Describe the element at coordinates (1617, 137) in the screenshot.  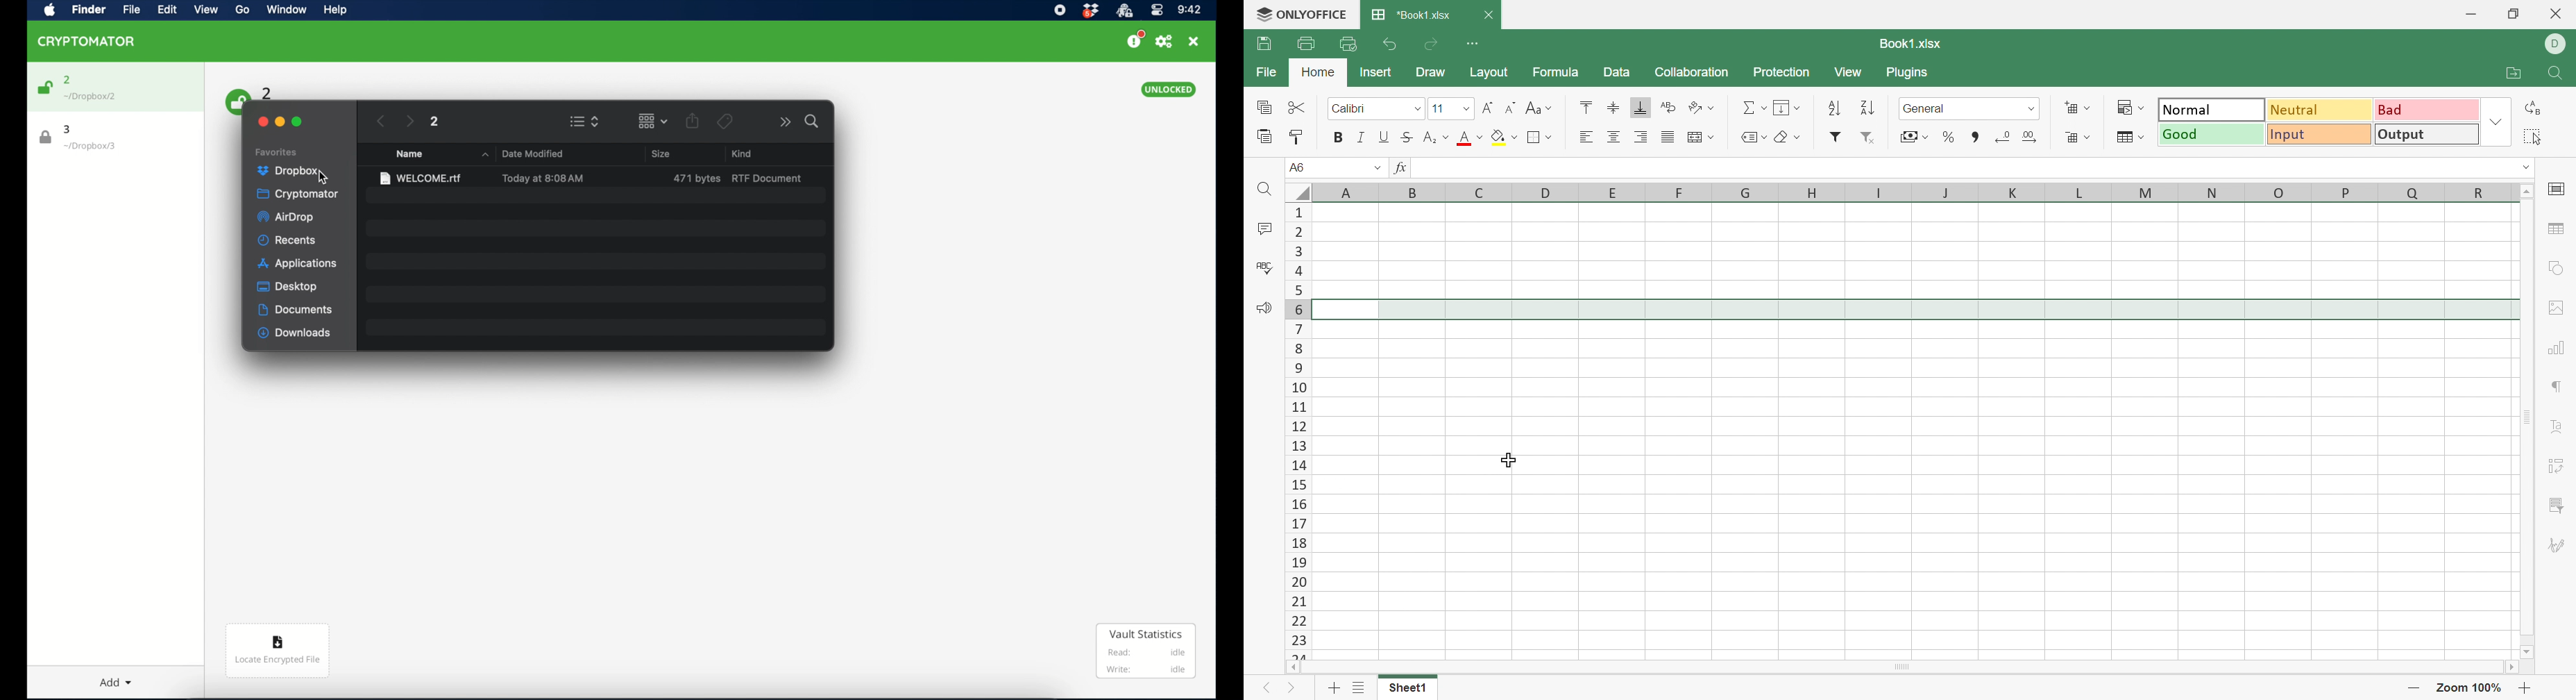
I see `Align Center` at that location.